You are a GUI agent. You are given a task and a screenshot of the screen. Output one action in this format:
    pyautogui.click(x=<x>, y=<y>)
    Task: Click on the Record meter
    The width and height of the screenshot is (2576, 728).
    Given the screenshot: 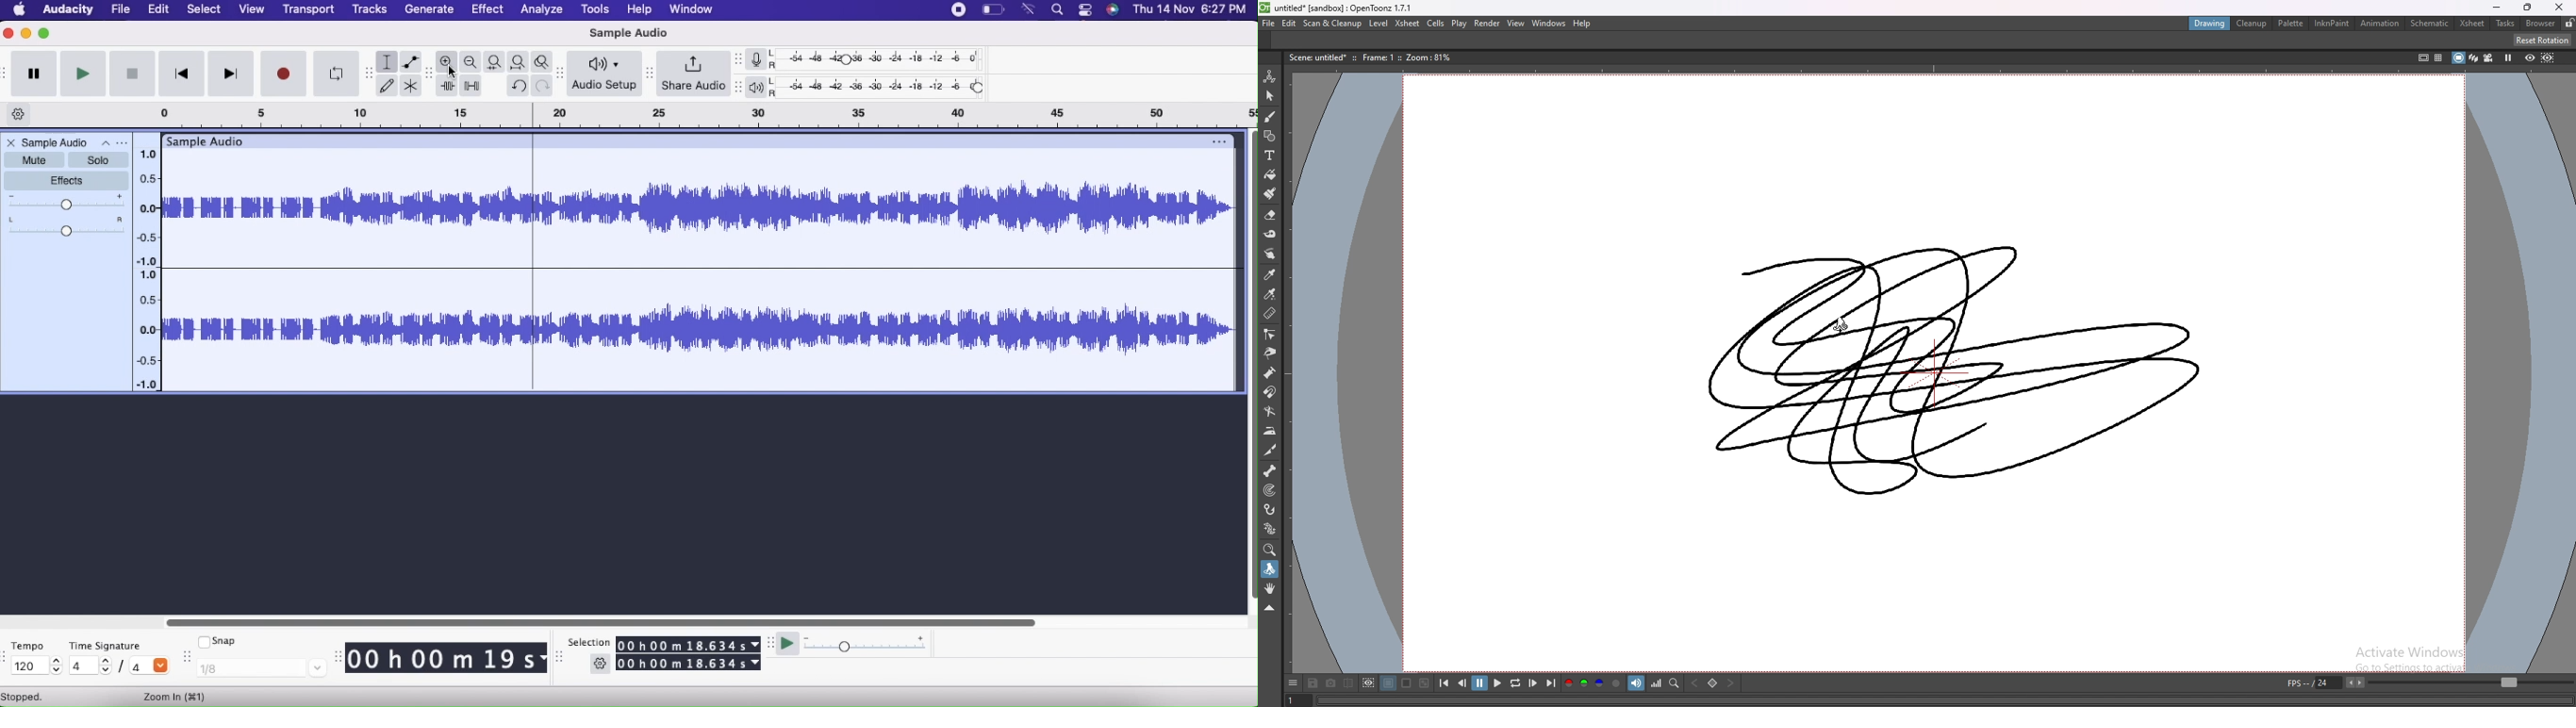 What is the action you would take?
    pyautogui.click(x=764, y=59)
    